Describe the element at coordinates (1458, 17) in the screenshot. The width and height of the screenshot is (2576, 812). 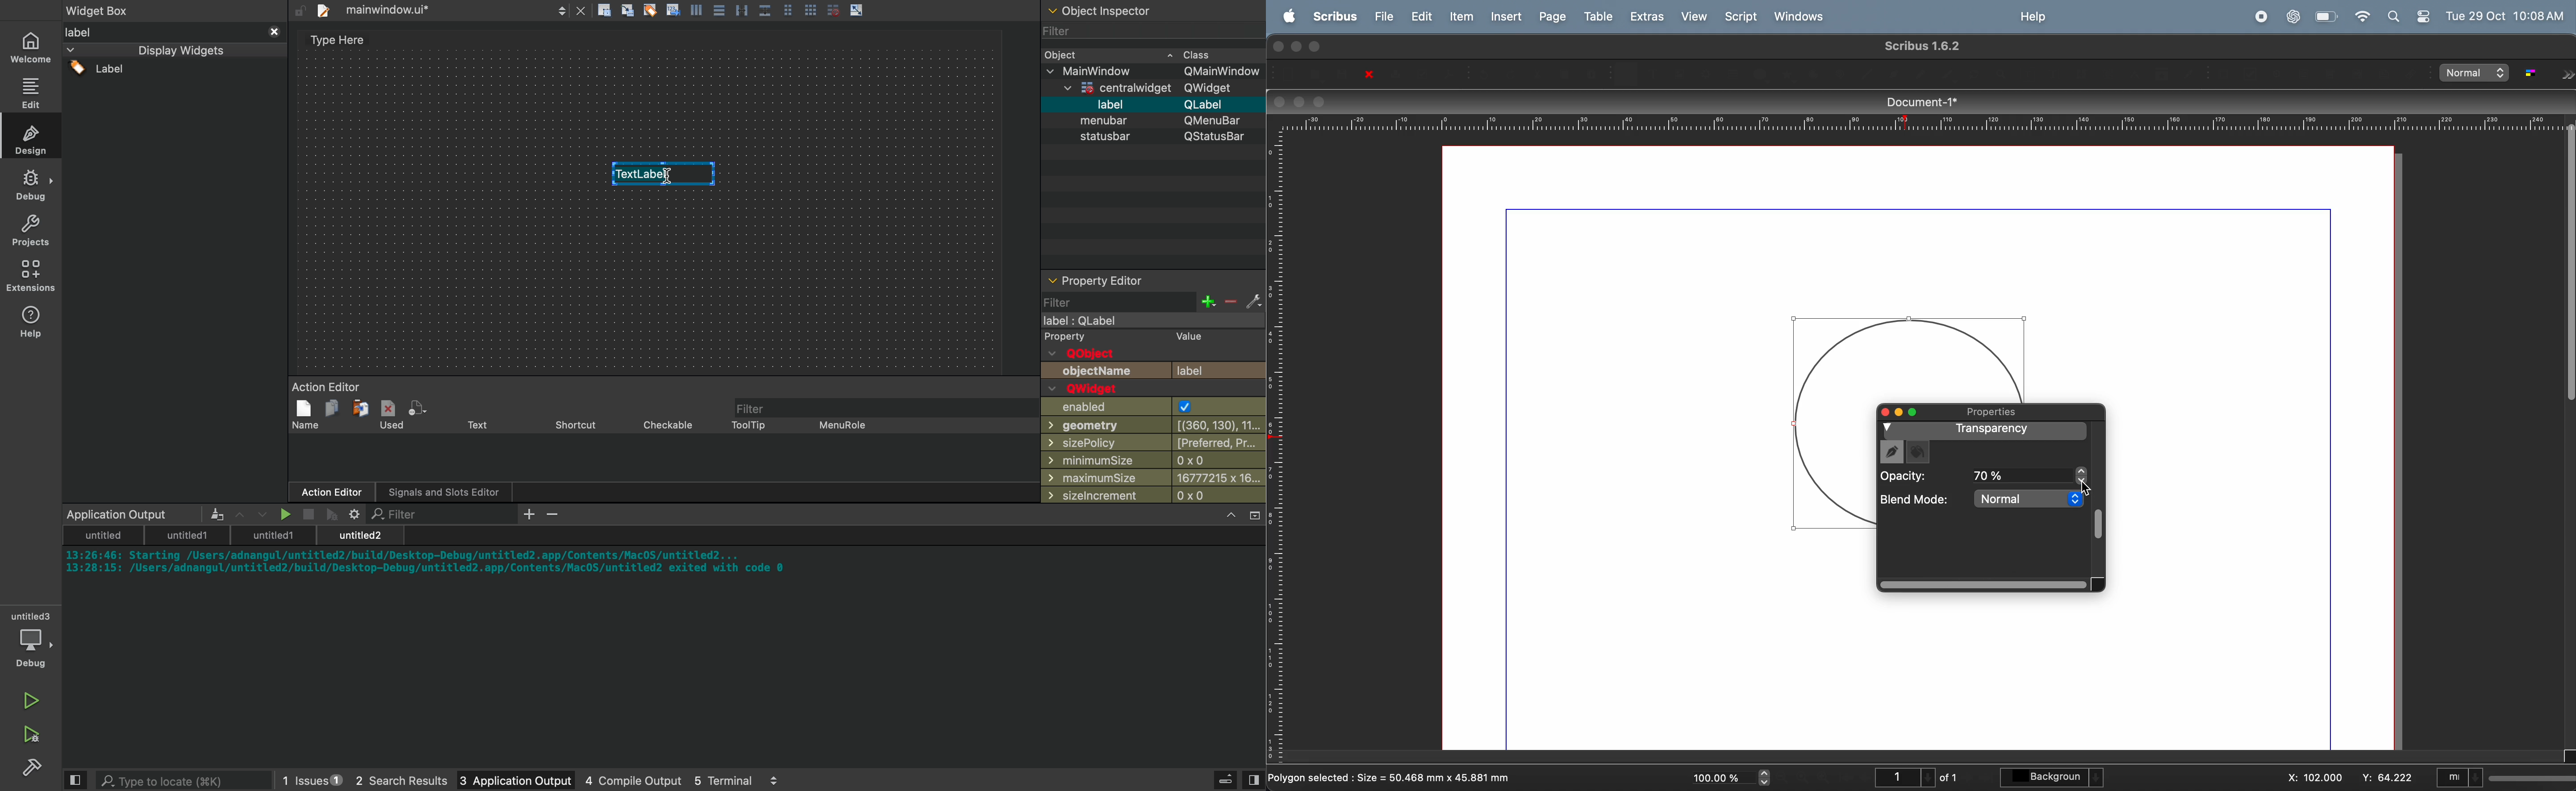
I see `item` at that location.